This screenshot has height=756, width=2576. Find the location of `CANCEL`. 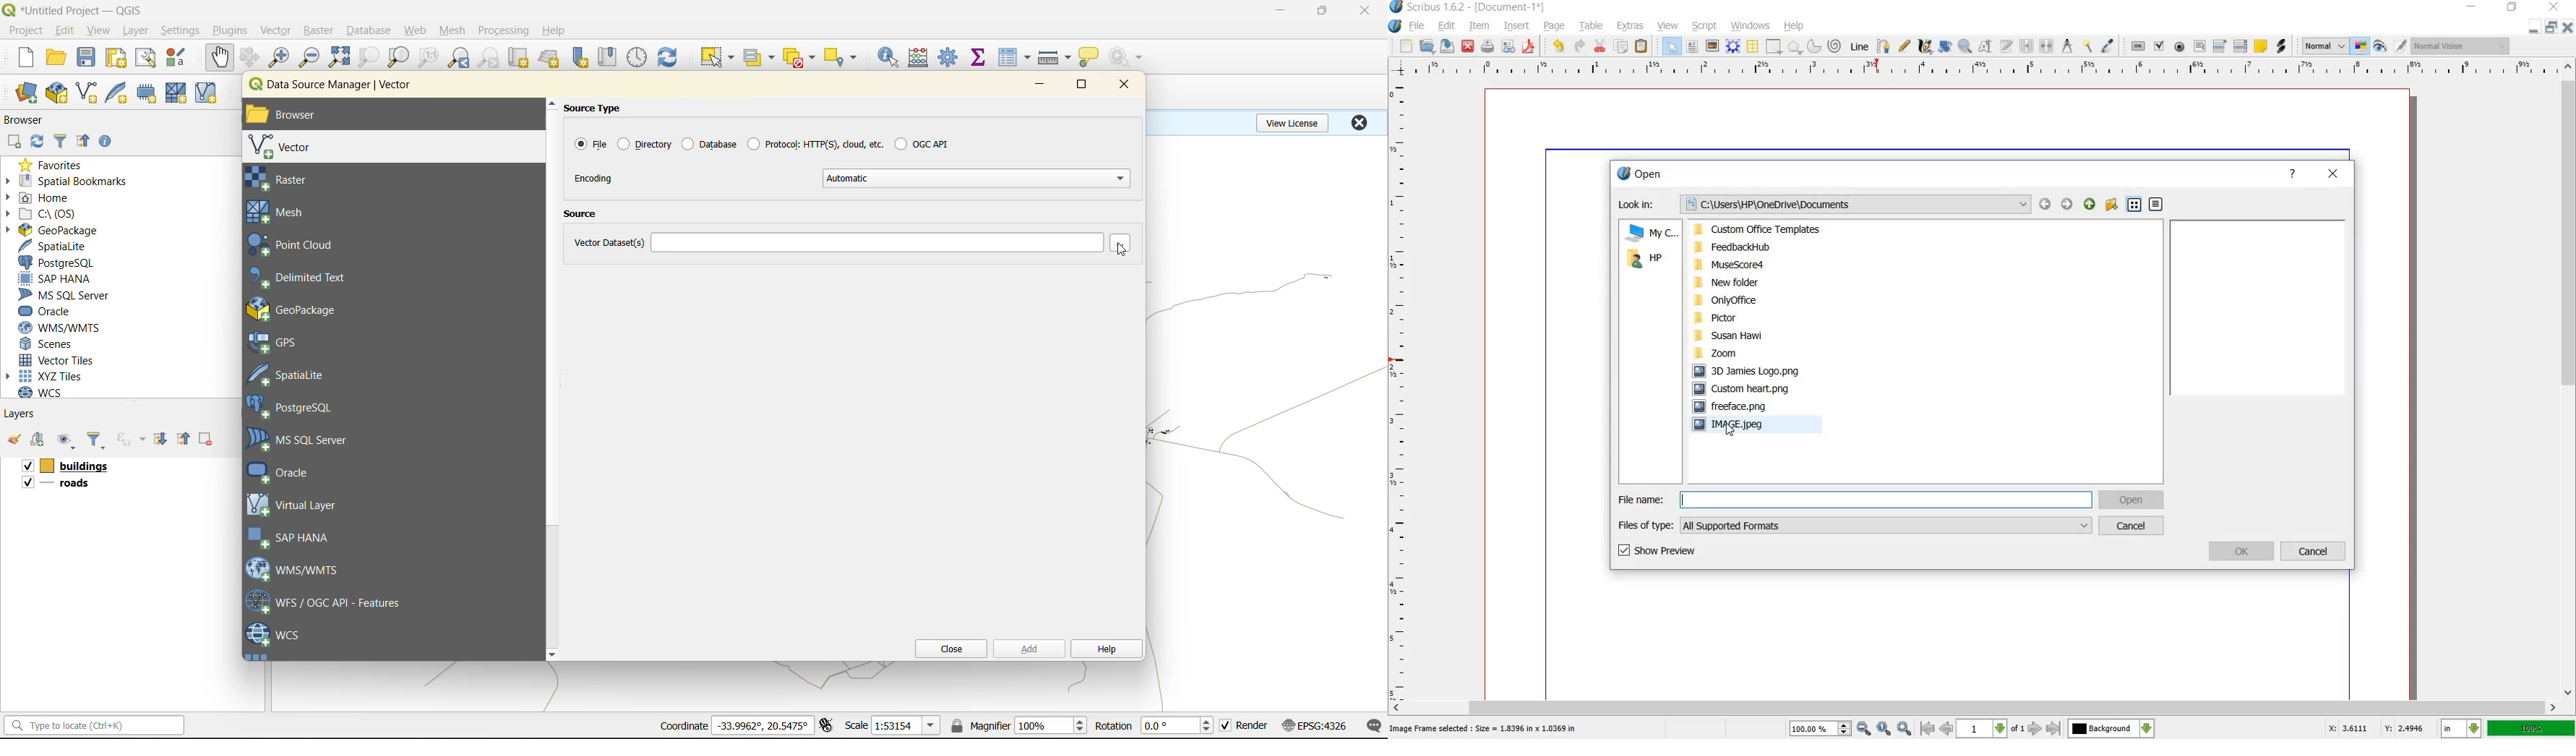

CANCEL is located at coordinates (2313, 551).